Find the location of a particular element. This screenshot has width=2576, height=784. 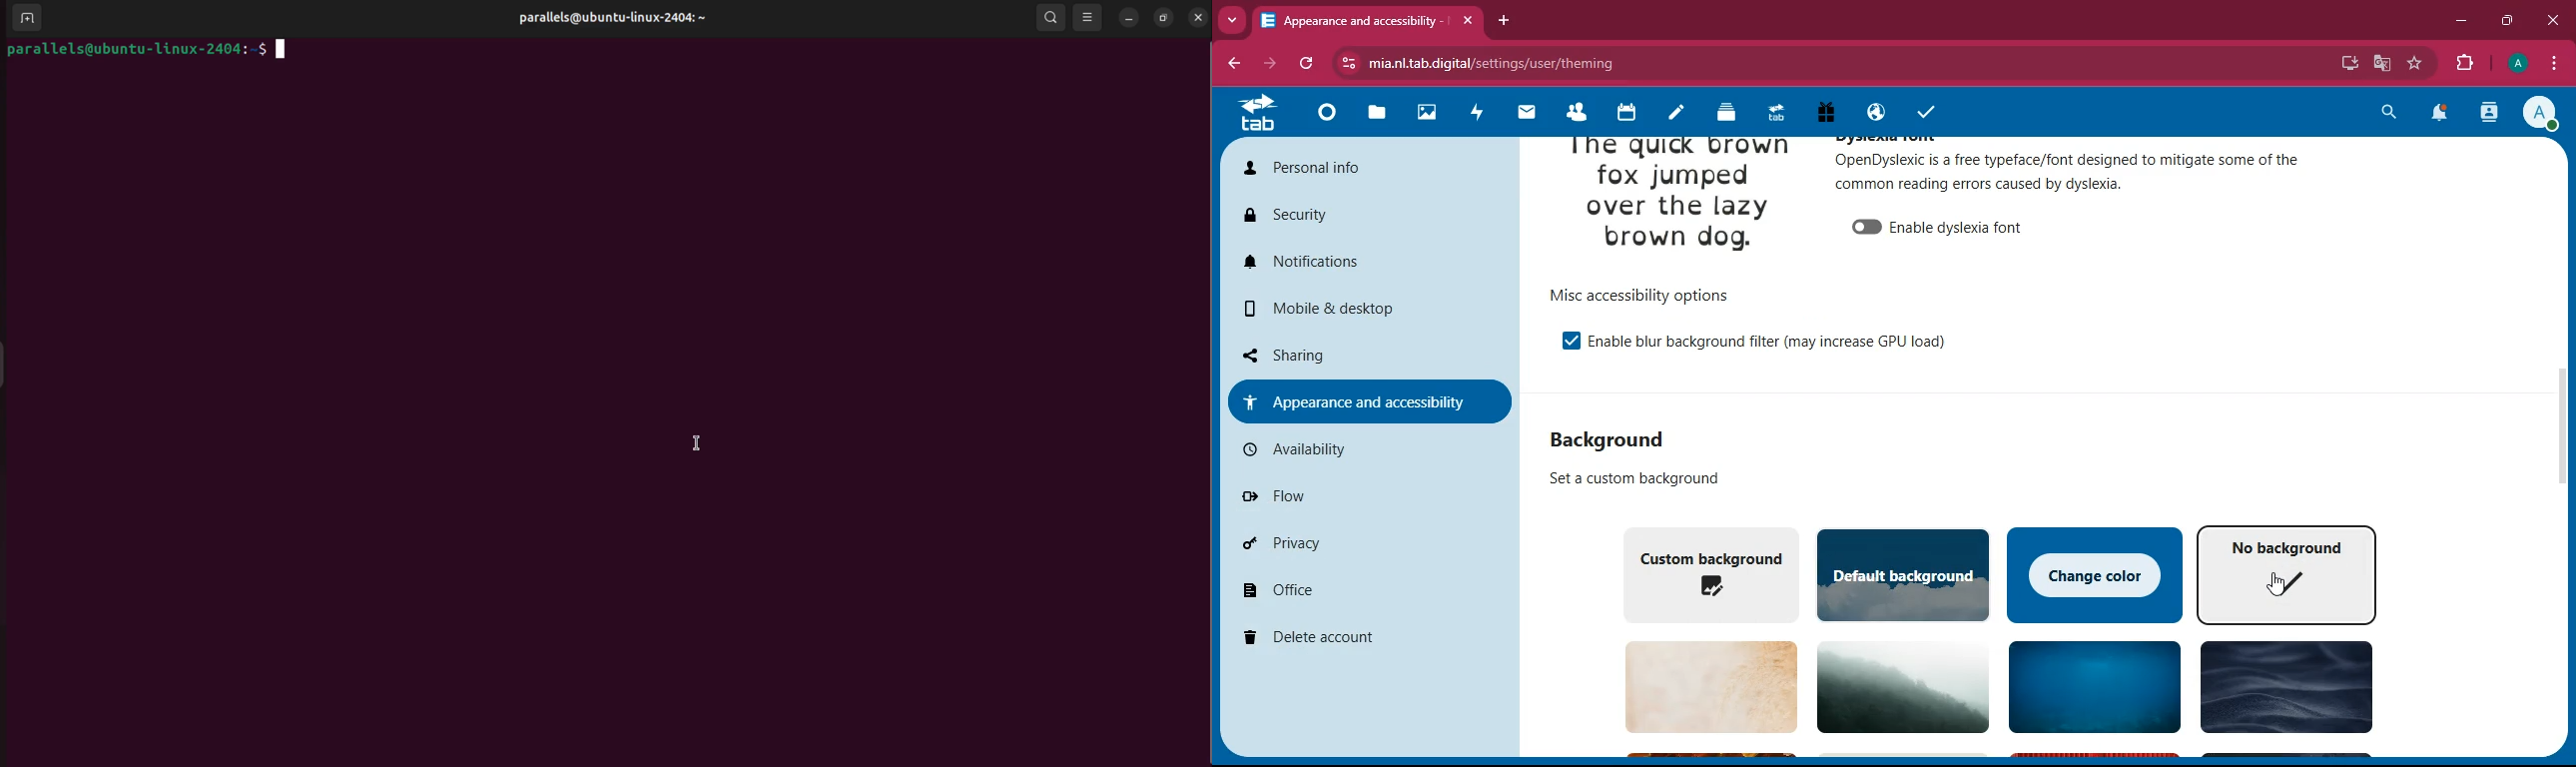

no background is located at coordinates (2287, 573).